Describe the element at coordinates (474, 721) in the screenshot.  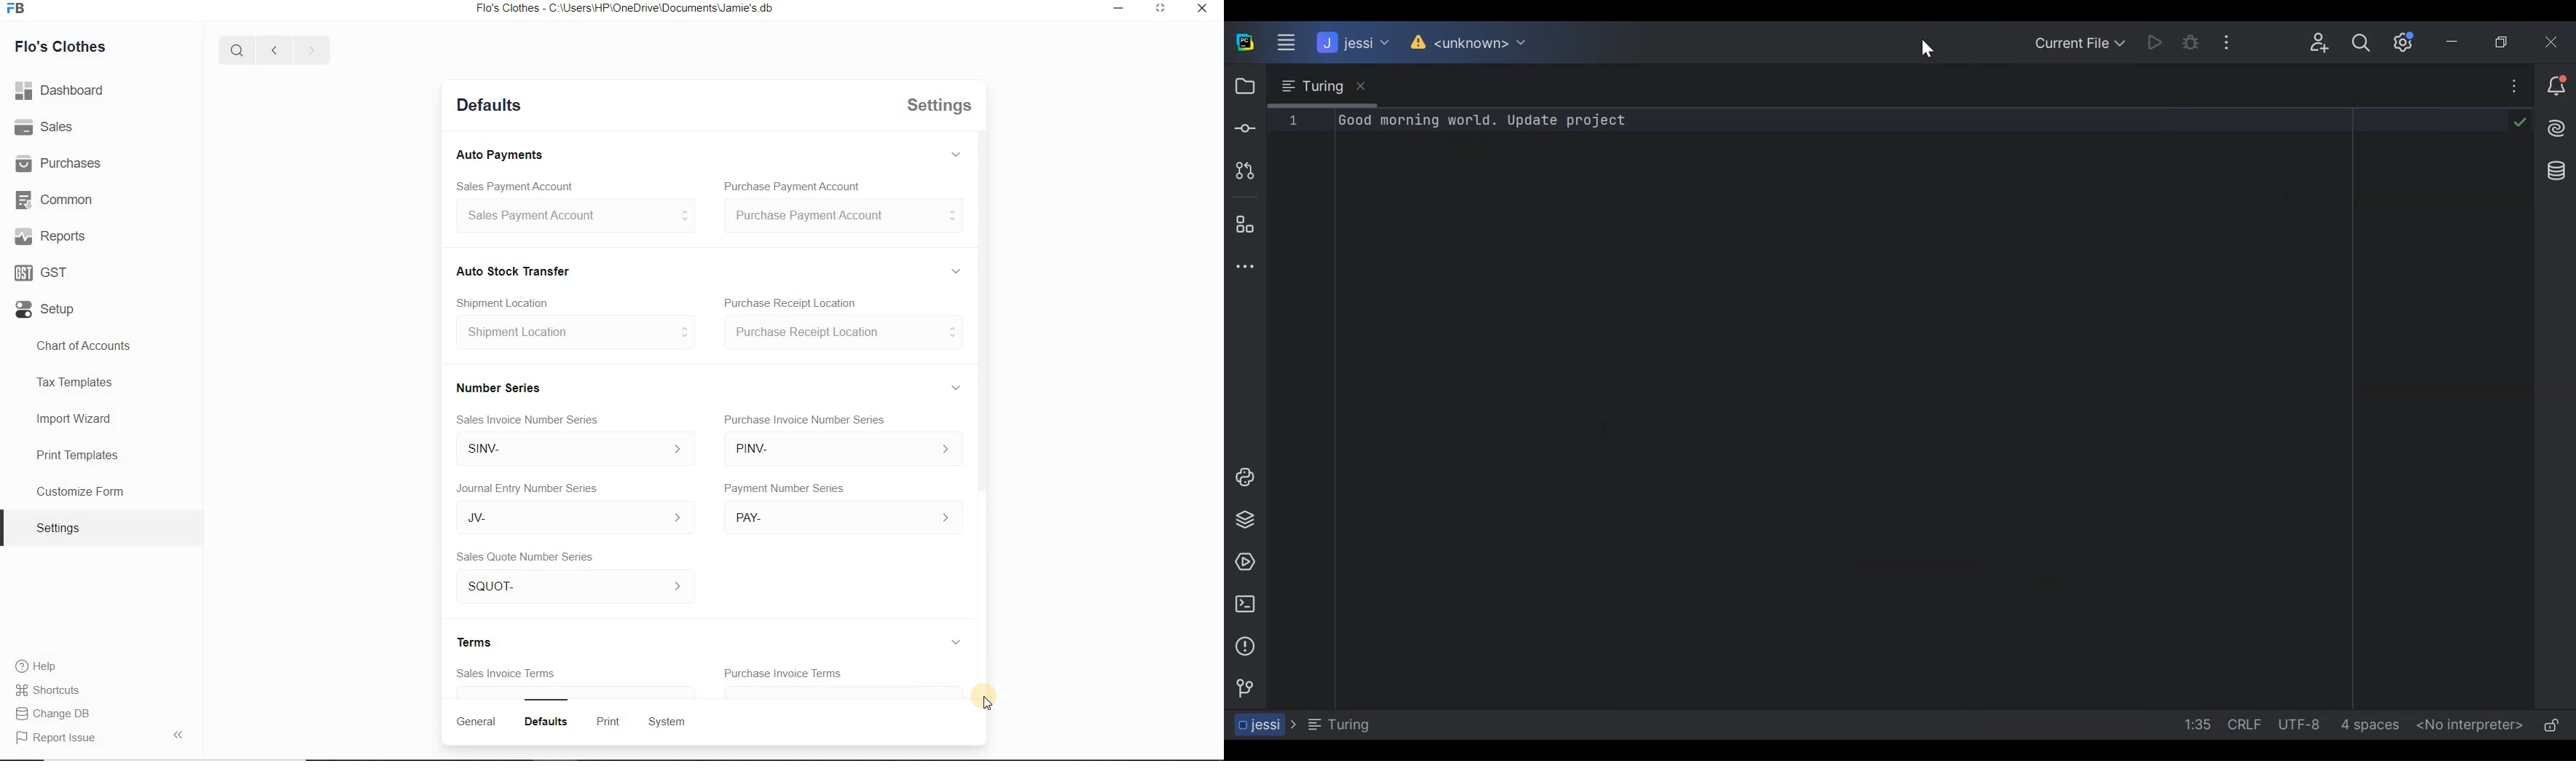
I see `General` at that location.